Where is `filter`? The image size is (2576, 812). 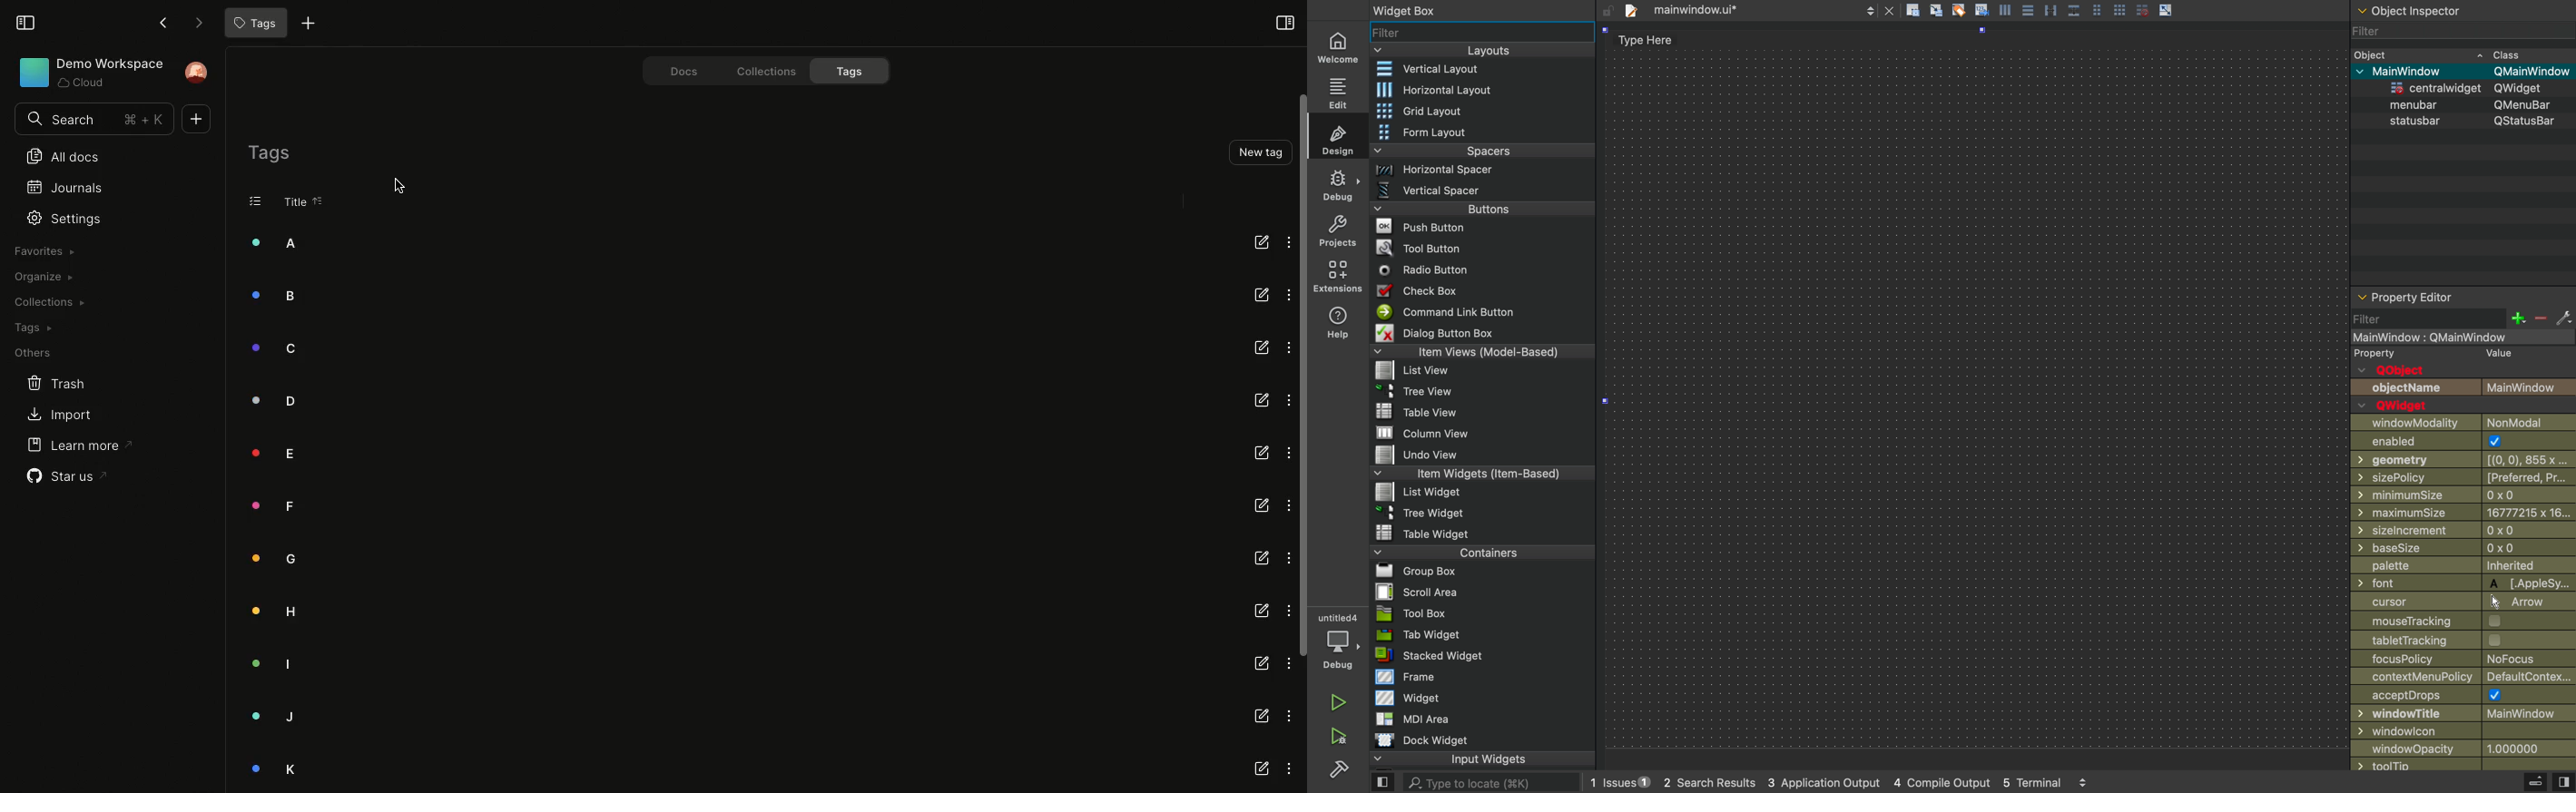
filter is located at coordinates (2458, 32).